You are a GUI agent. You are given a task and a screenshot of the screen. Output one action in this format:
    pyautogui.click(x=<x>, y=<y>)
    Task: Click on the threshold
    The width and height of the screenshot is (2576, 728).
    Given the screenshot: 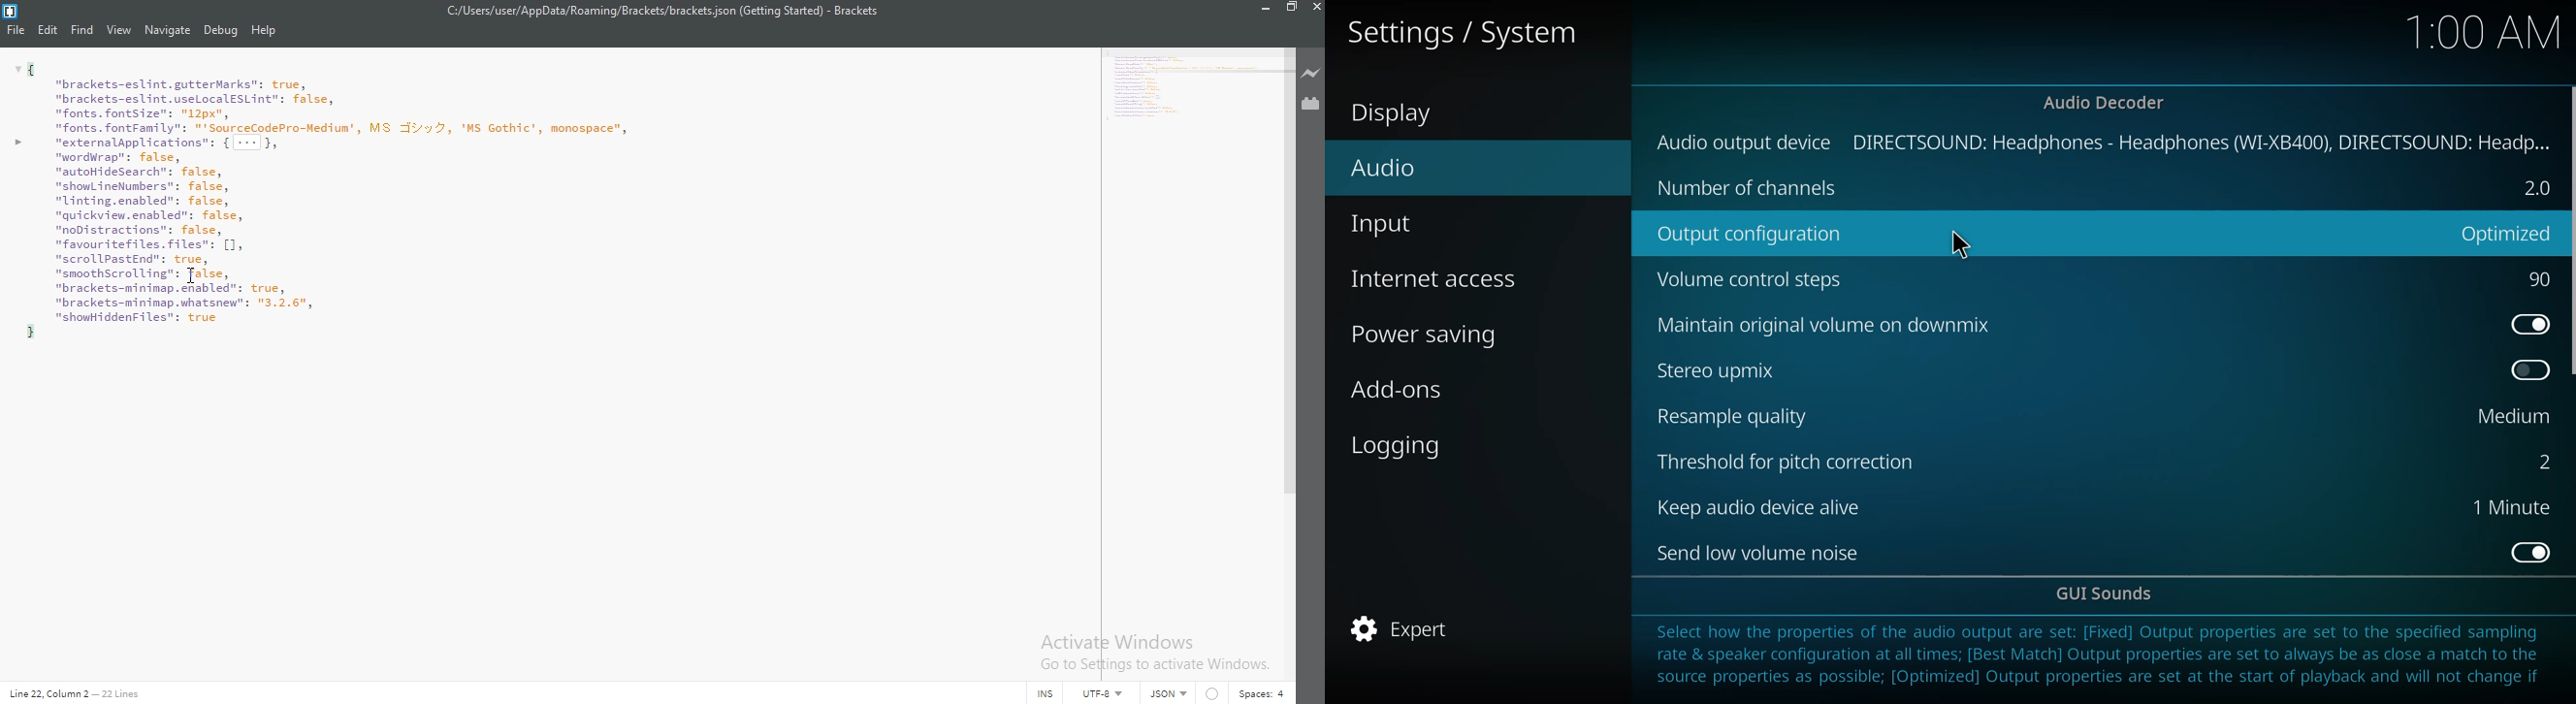 What is the action you would take?
    pyautogui.click(x=1788, y=462)
    